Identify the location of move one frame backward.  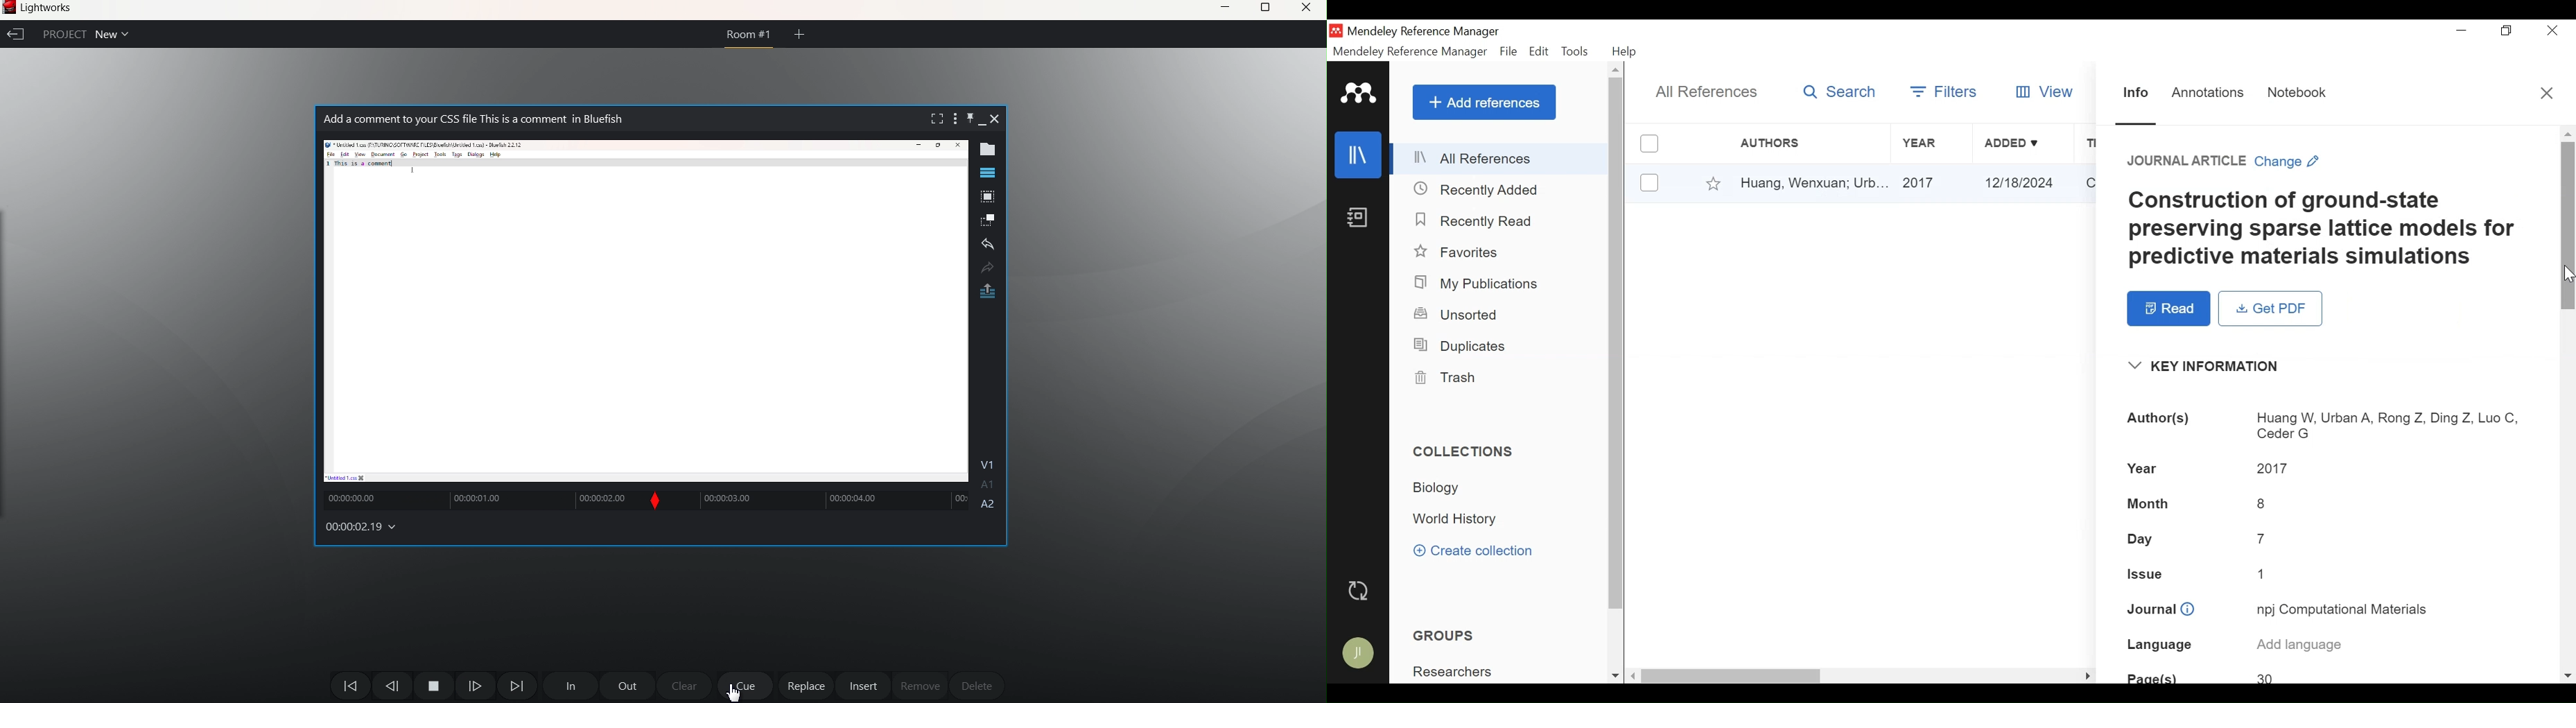
(392, 687).